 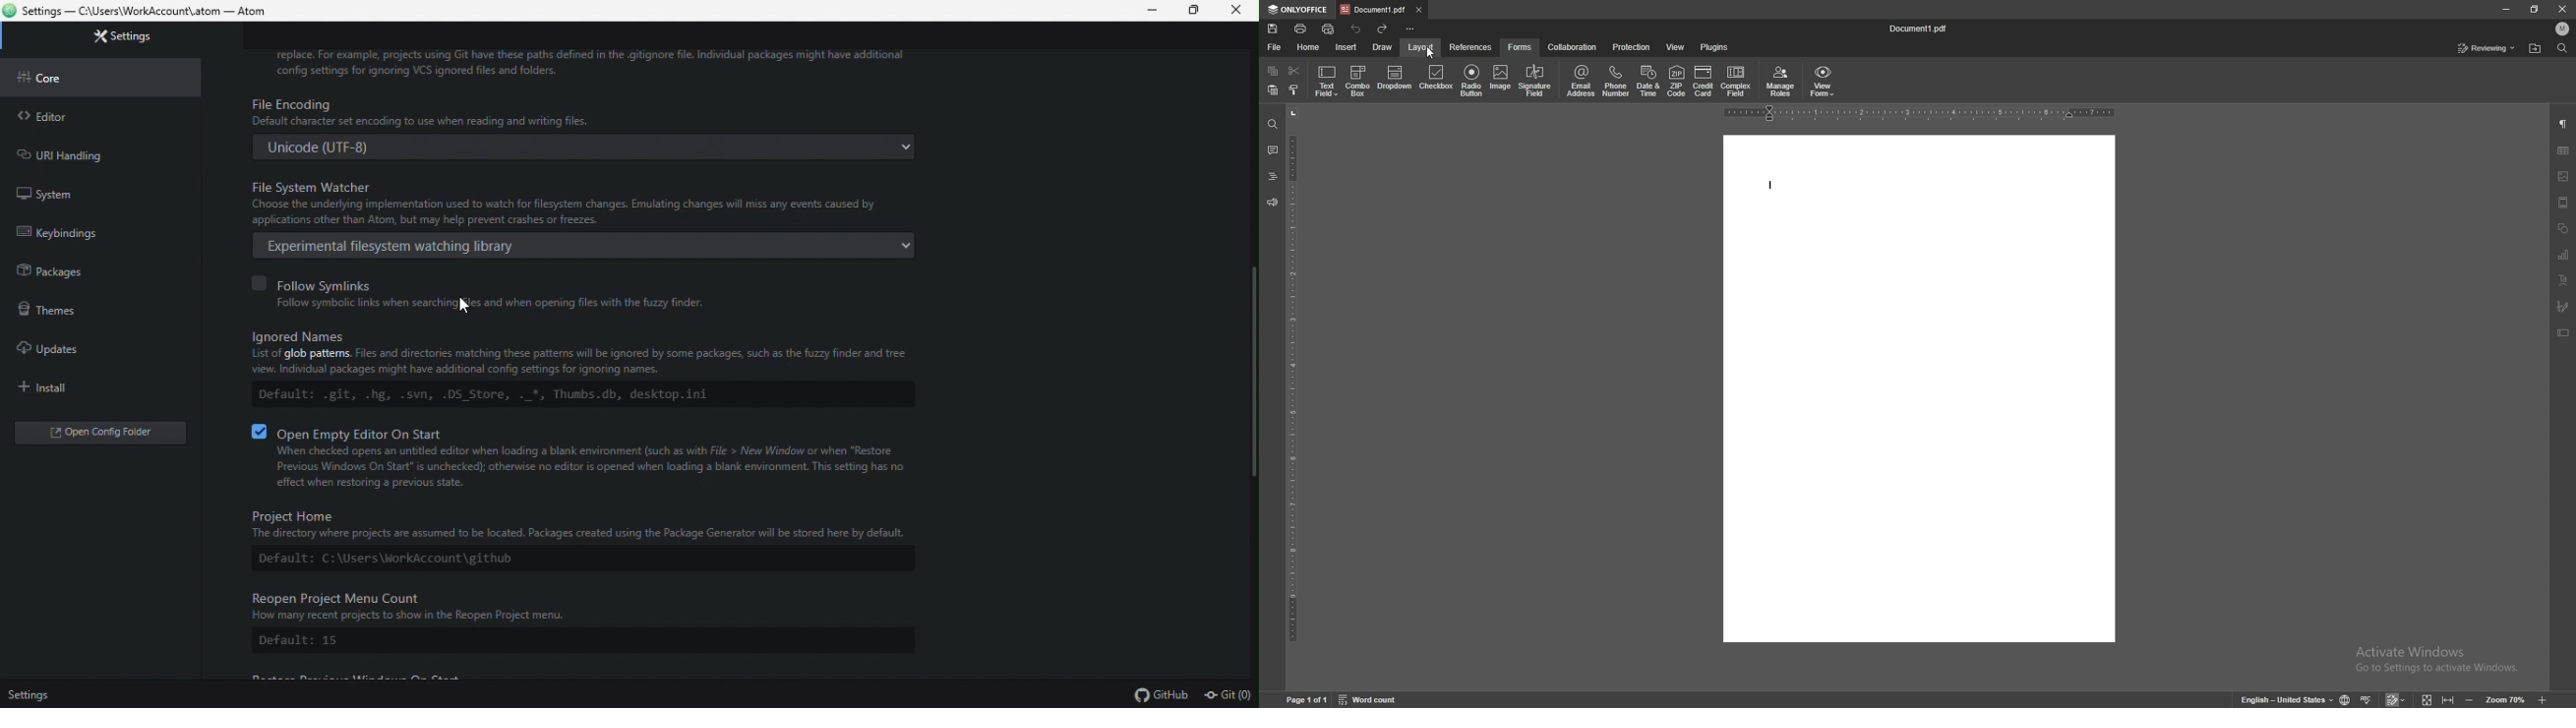 I want to click on fit to screen, so click(x=2428, y=700).